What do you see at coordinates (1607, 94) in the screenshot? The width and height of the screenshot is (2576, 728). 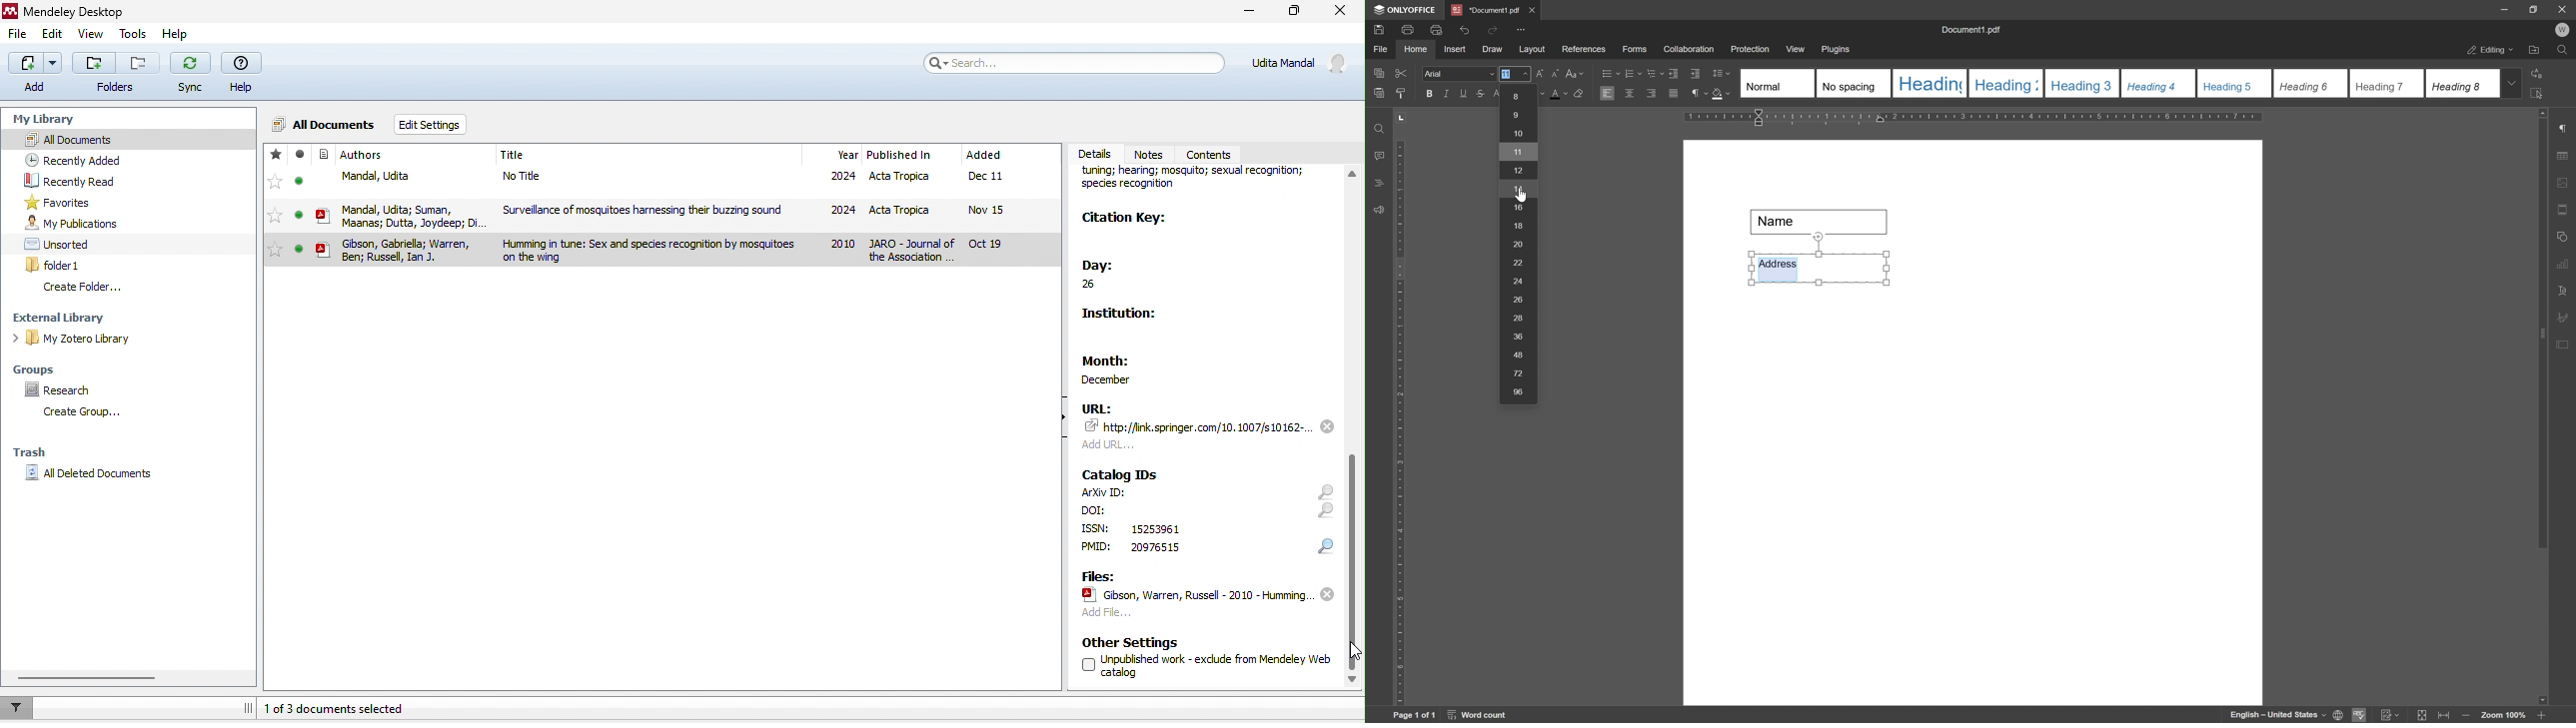 I see `Align left` at bounding box center [1607, 94].